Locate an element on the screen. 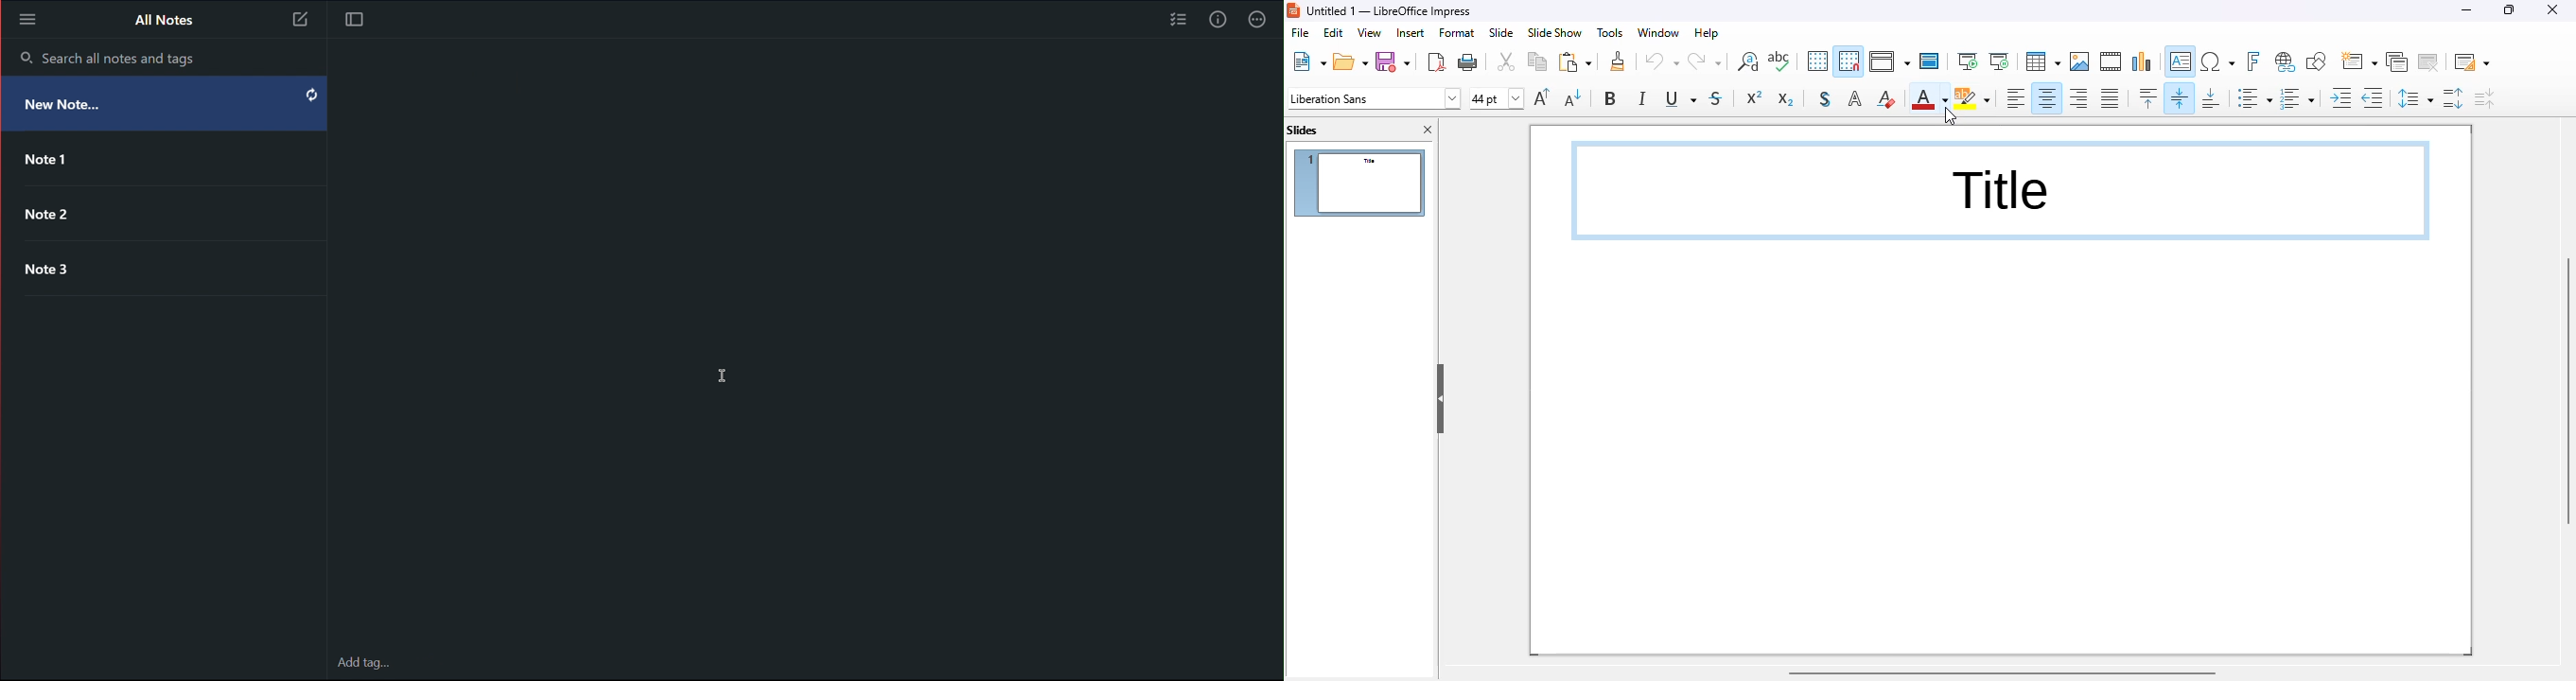 The height and width of the screenshot is (700, 2576). All Notes  is located at coordinates (165, 22).